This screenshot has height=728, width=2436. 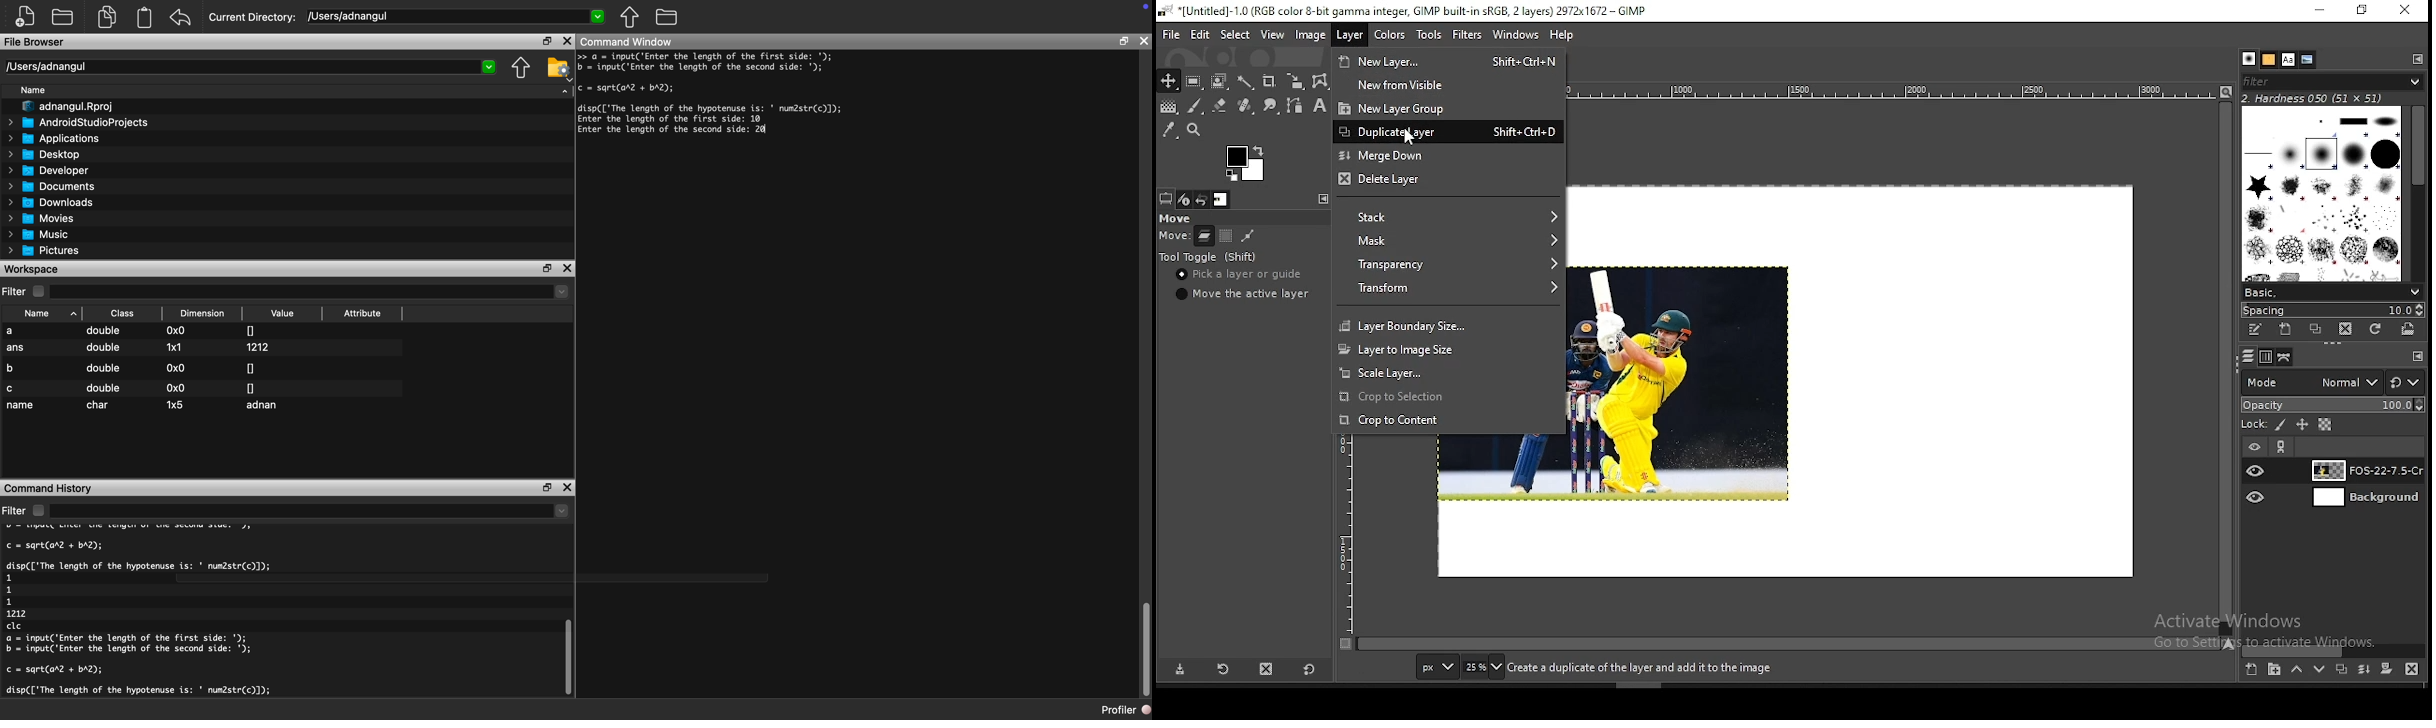 I want to click on foreground select tool, so click(x=1220, y=79).